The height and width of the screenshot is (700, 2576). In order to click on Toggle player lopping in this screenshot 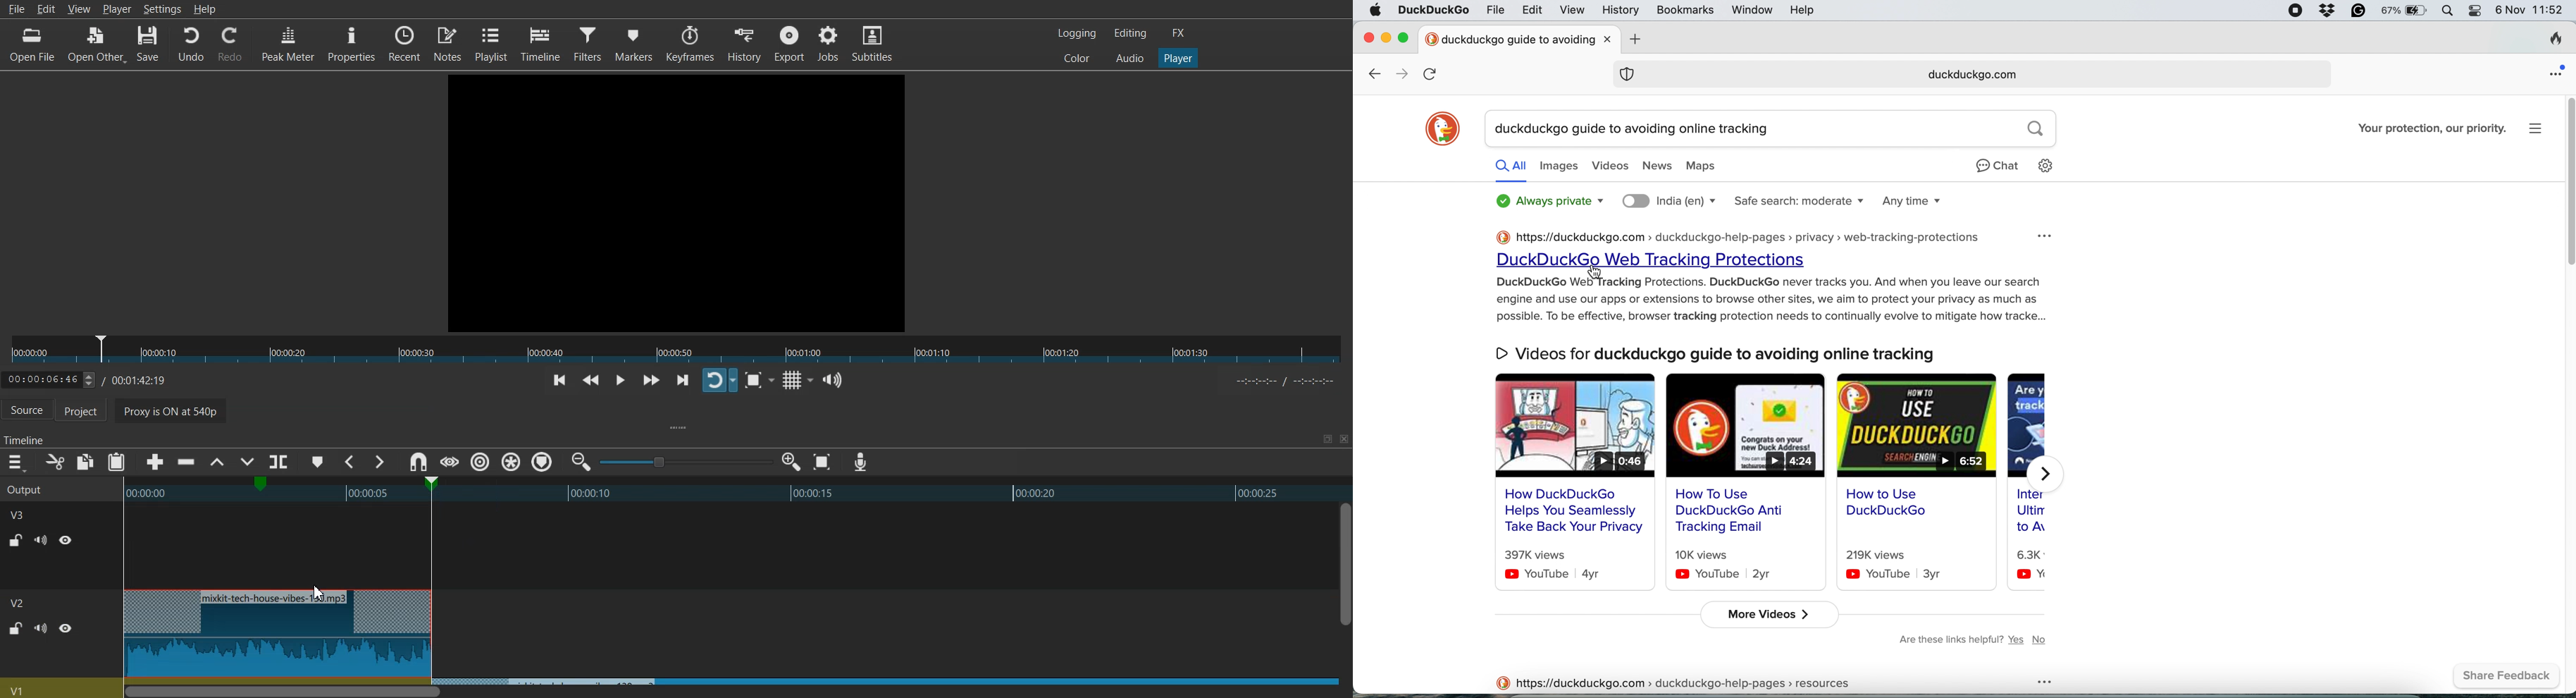, I will do `click(719, 380)`.